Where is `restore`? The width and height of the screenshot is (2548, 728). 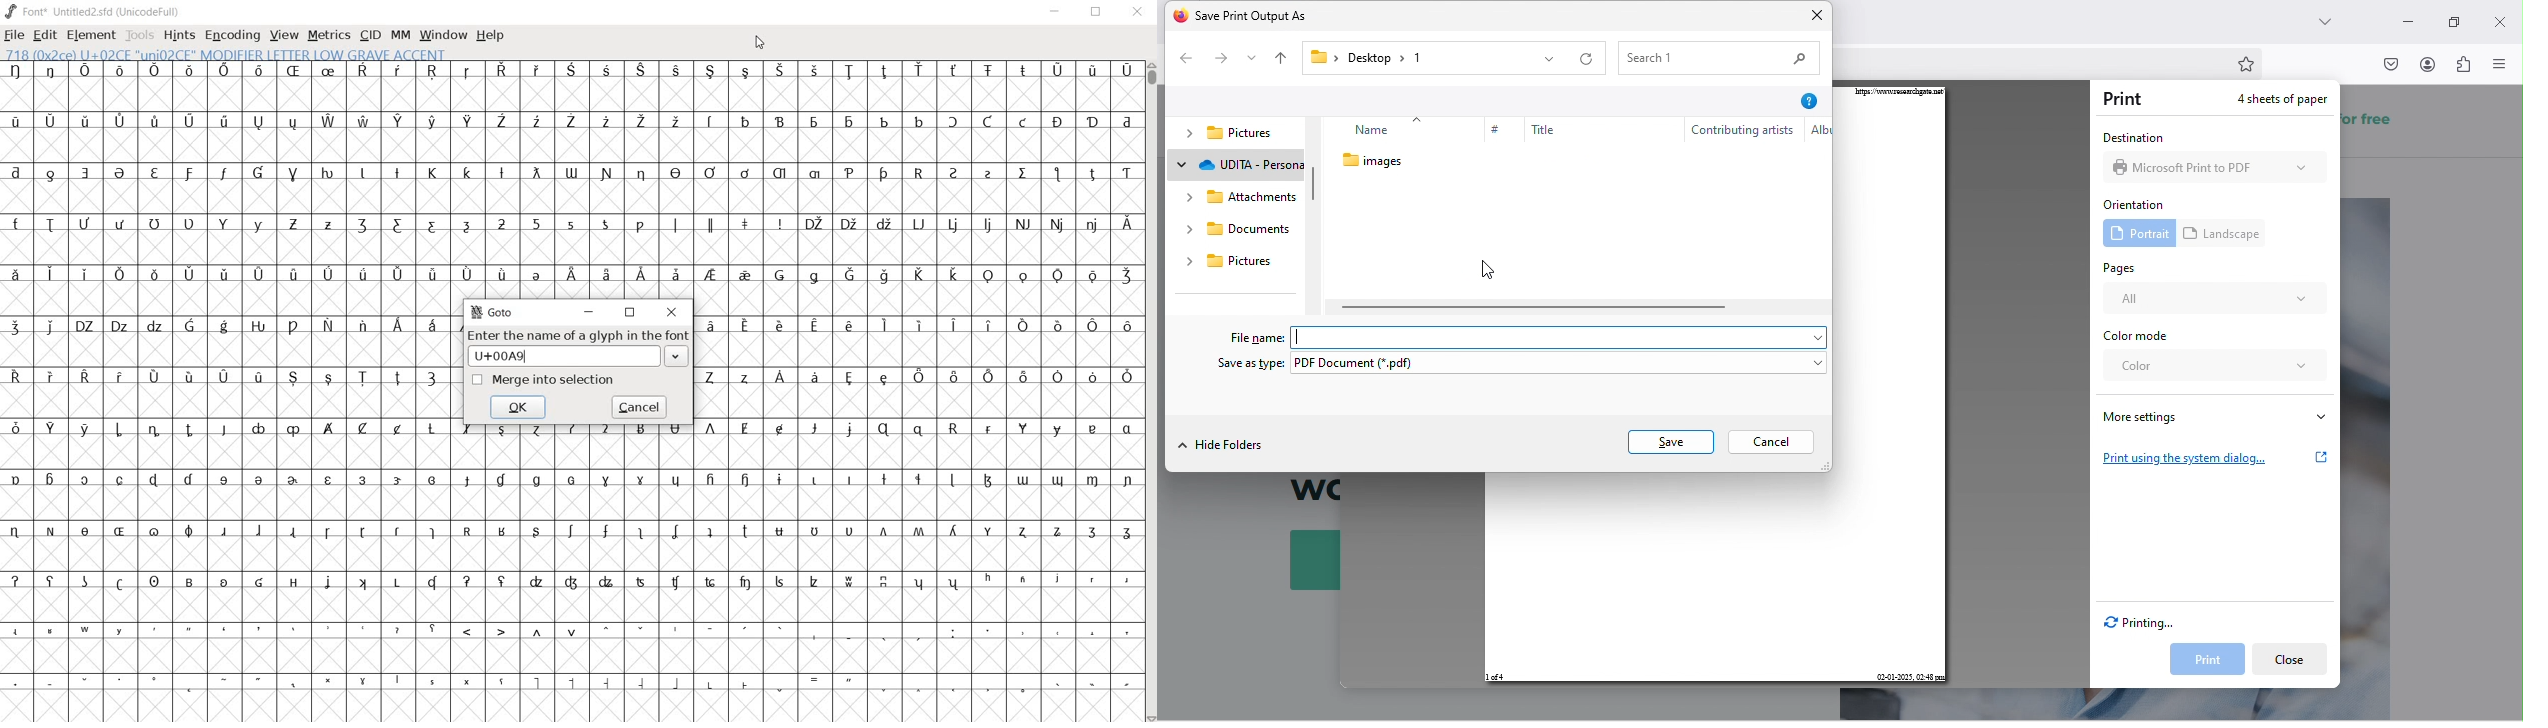
restore is located at coordinates (630, 312).